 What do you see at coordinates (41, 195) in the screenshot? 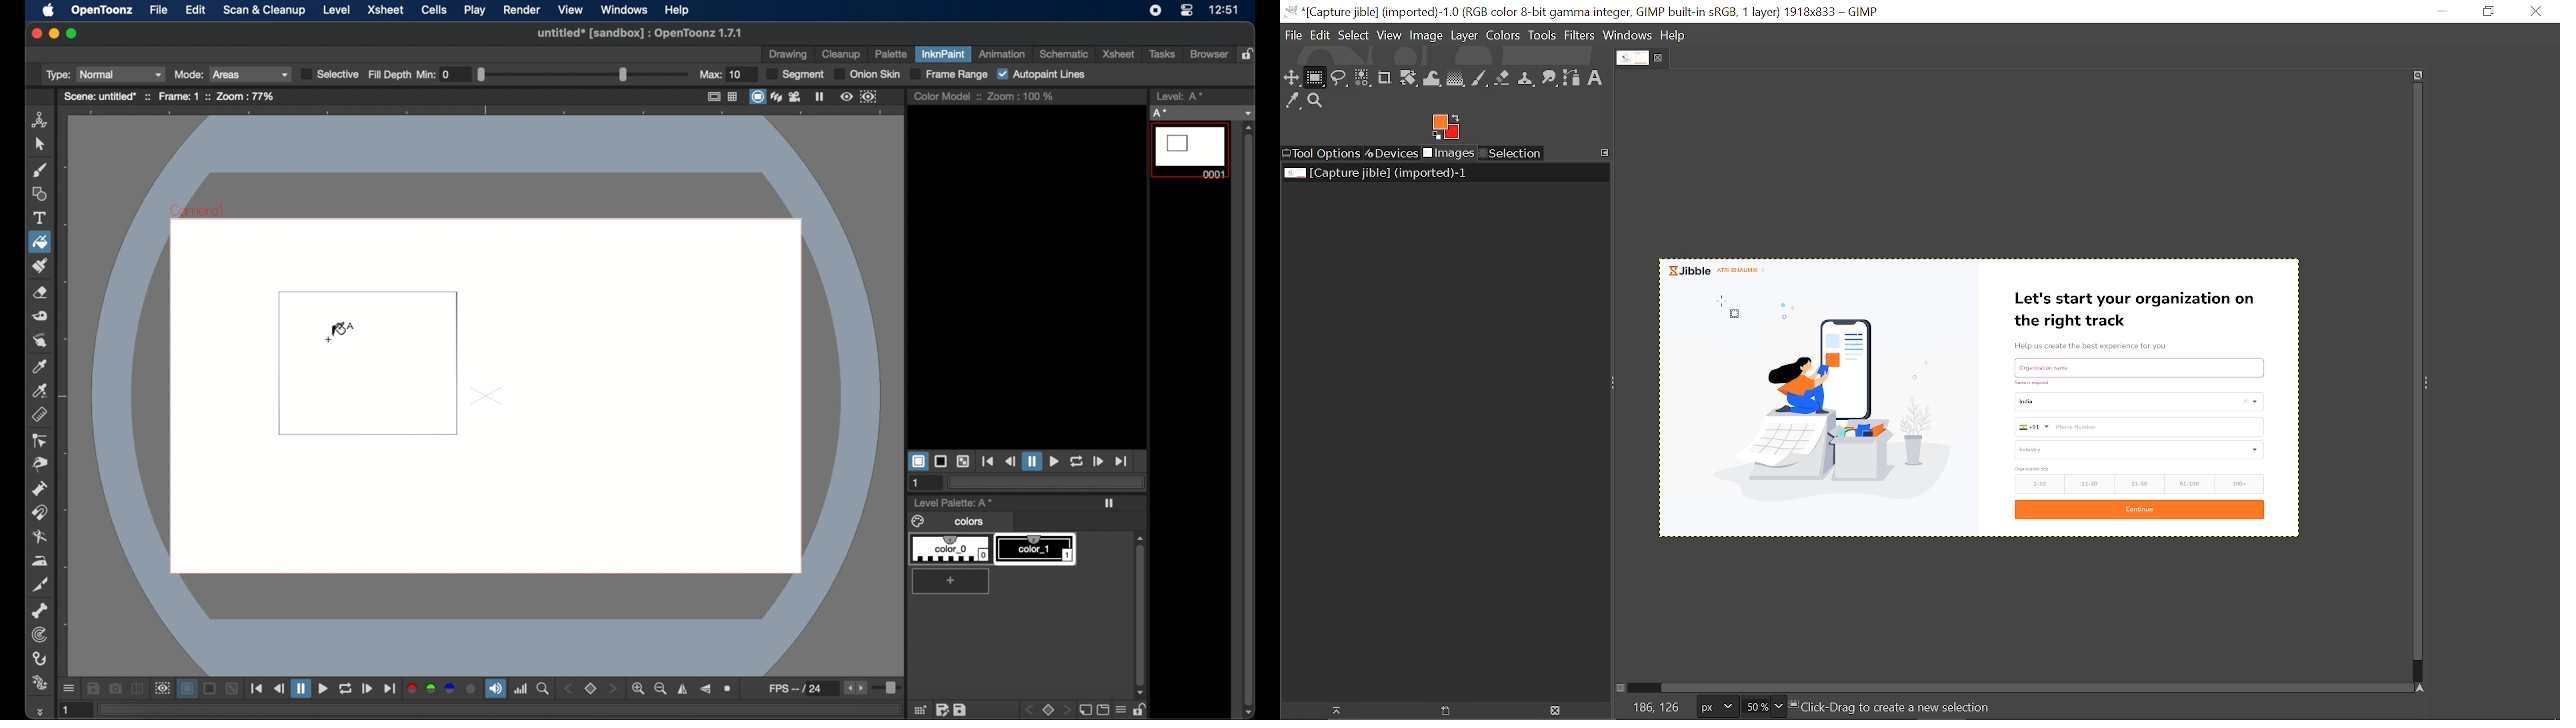
I see `shapes` at bounding box center [41, 195].